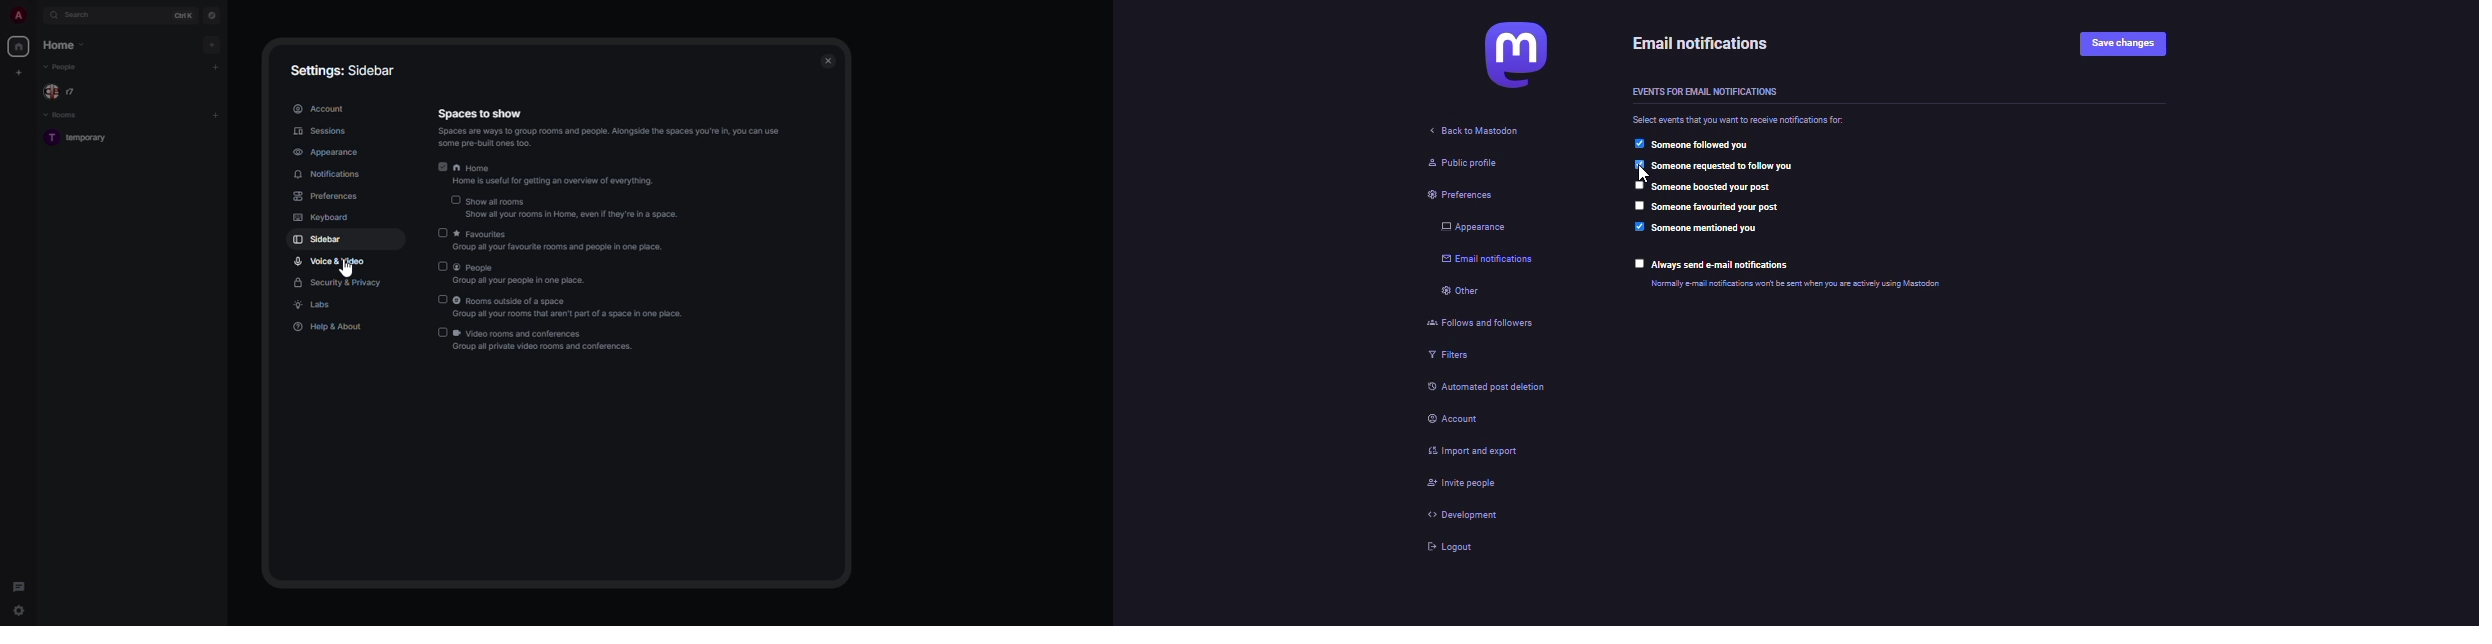 Image resolution: width=2492 pixels, height=644 pixels. I want to click on SAD ou pays Mv ph., so click(542, 282).